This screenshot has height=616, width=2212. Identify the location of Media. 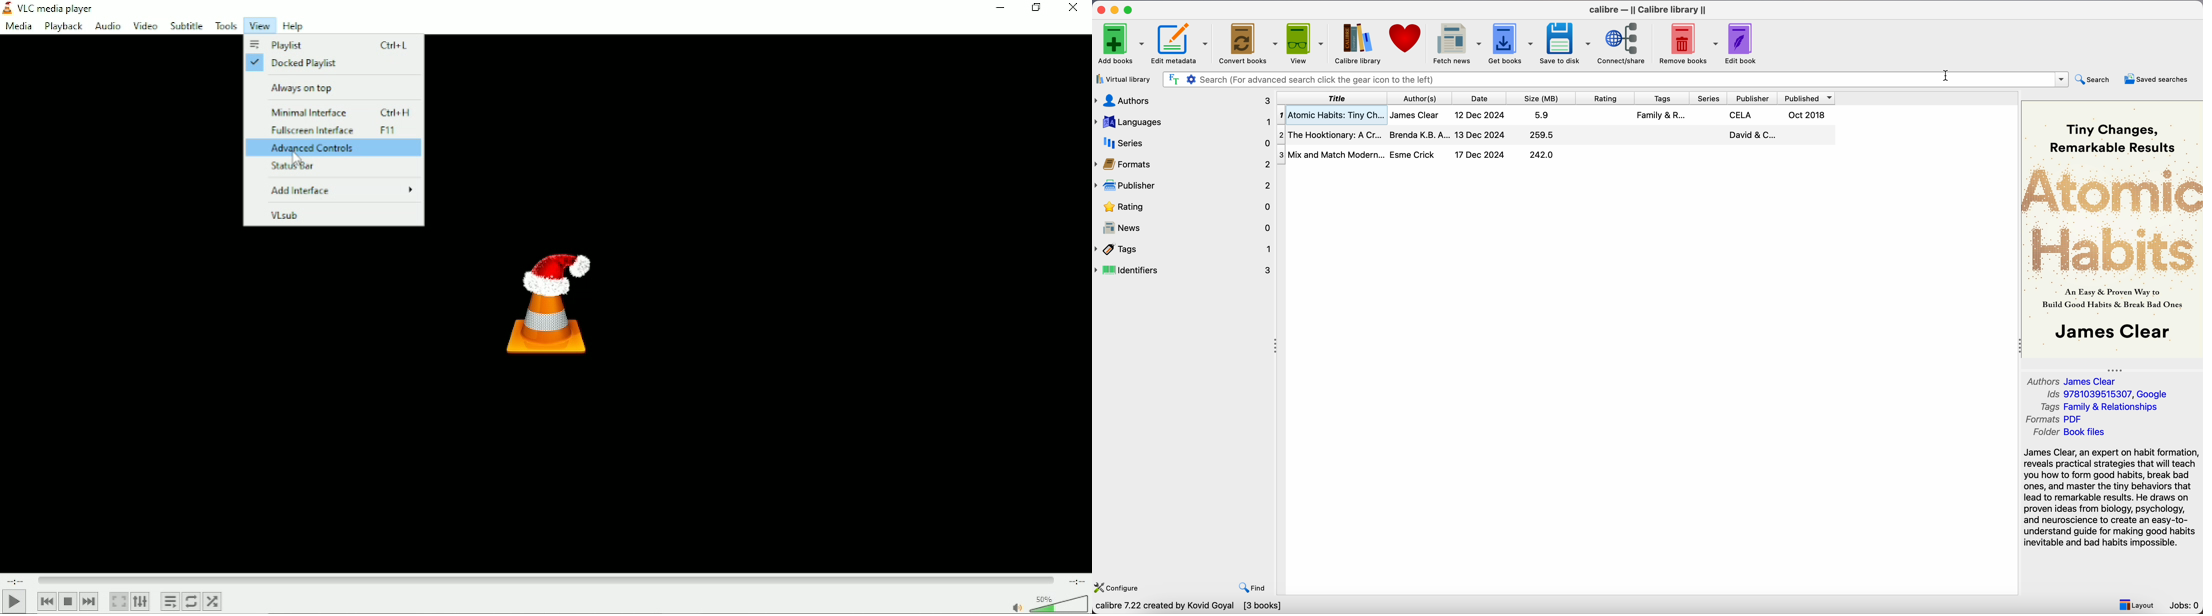
(19, 26).